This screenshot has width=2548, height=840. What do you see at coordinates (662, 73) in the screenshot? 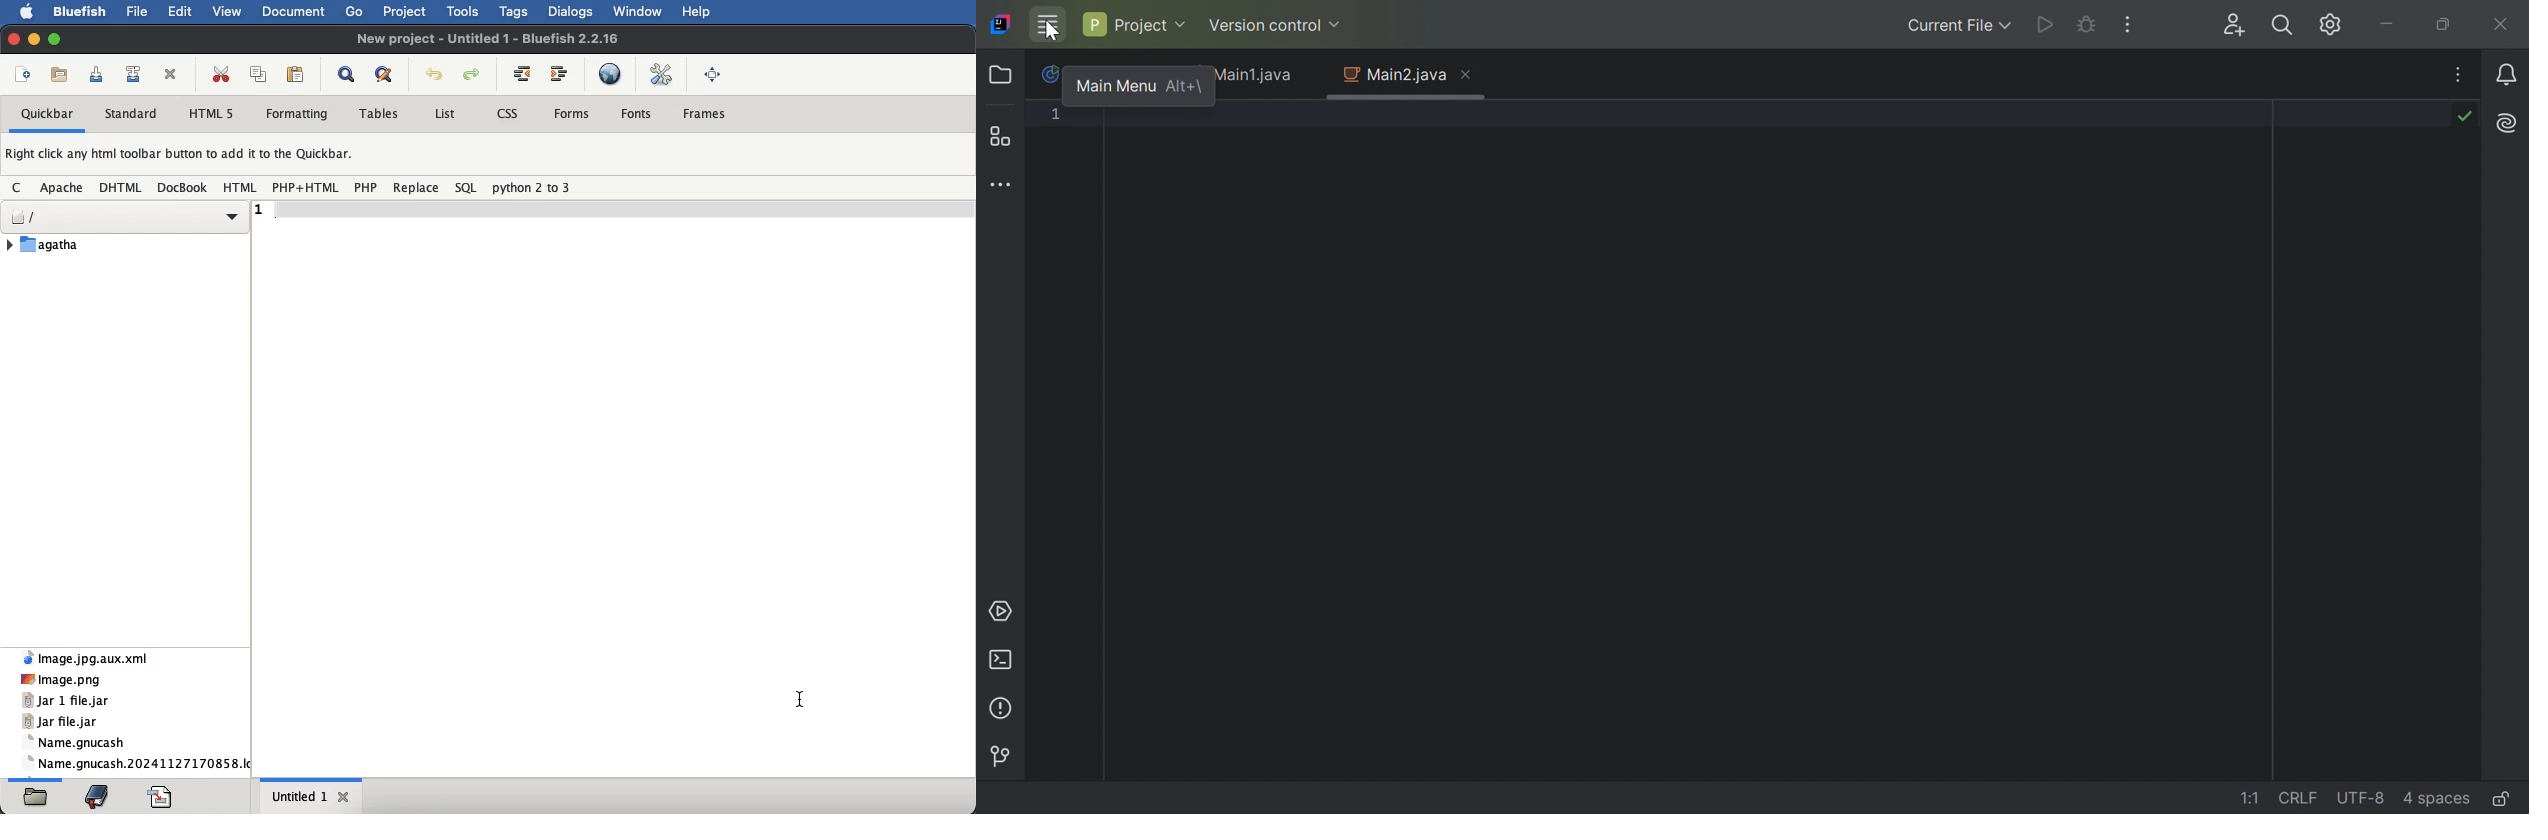
I see `edit preferences ` at bounding box center [662, 73].